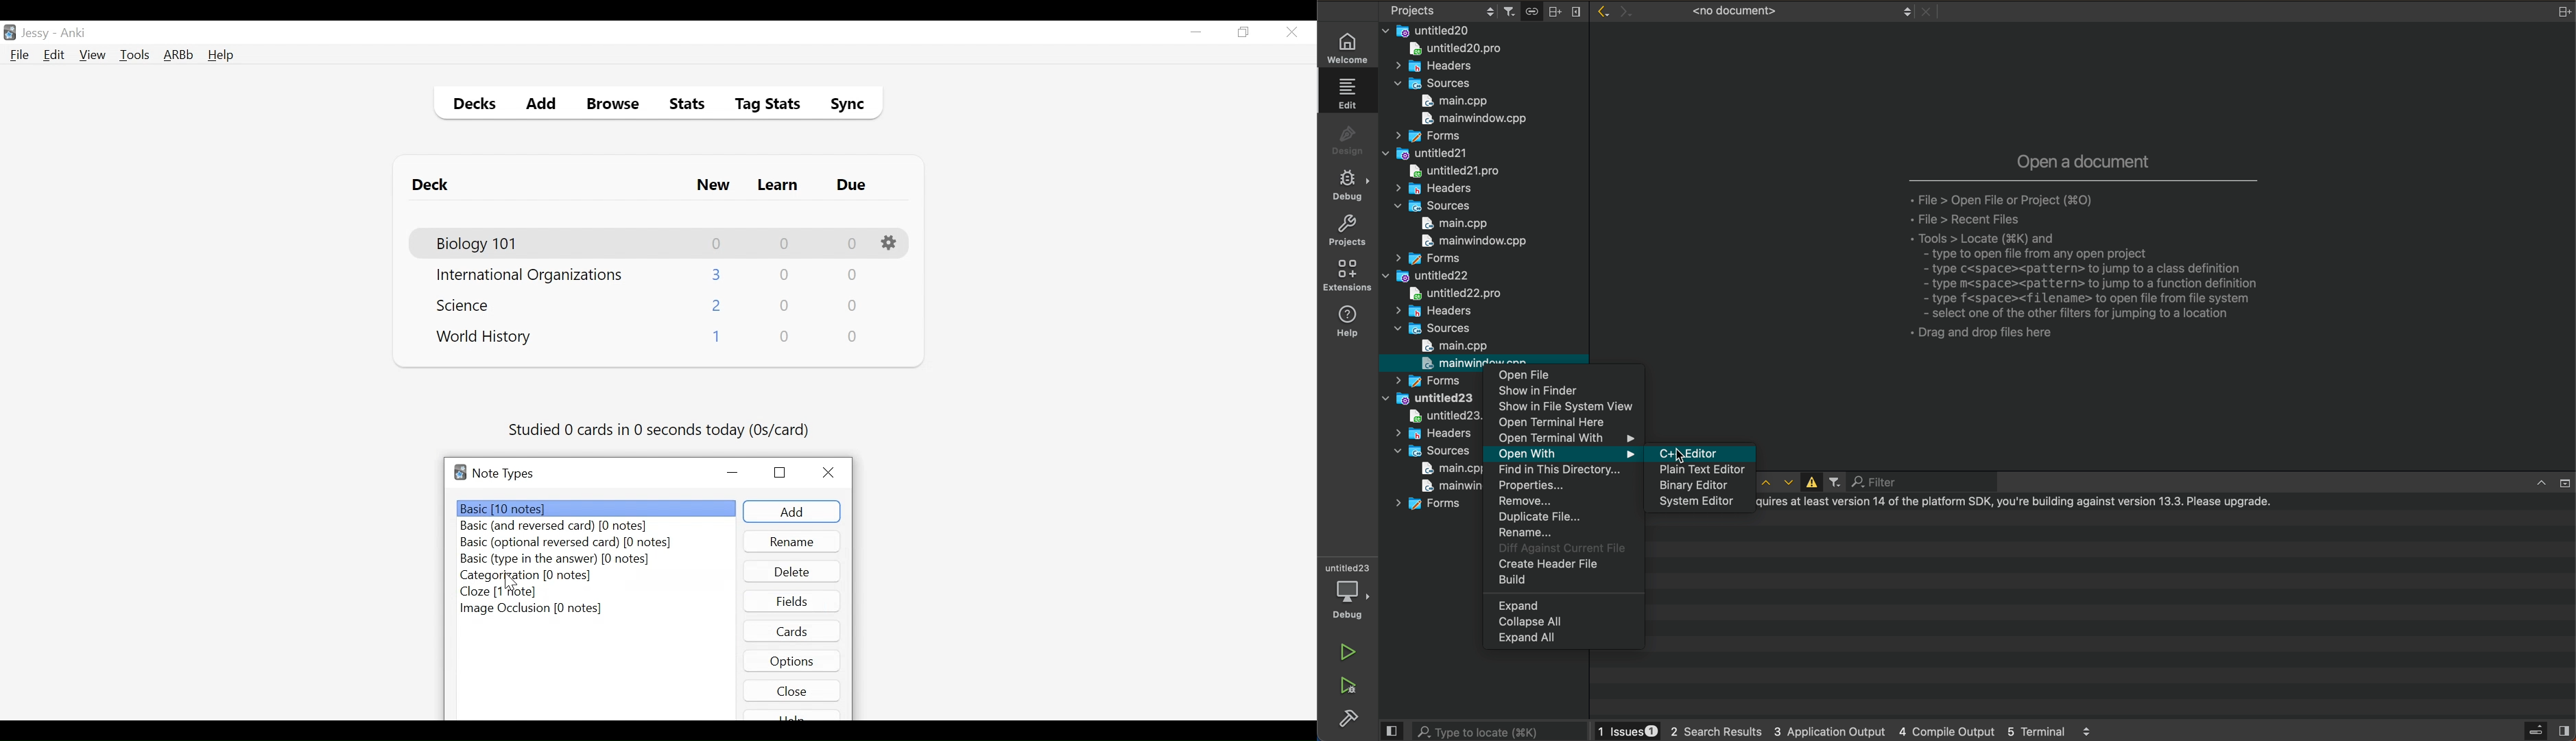 Image resolution: width=2576 pixels, height=756 pixels. What do you see at coordinates (542, 106) in the screenshot?
I see `Add` at bounding box center [542, 106].